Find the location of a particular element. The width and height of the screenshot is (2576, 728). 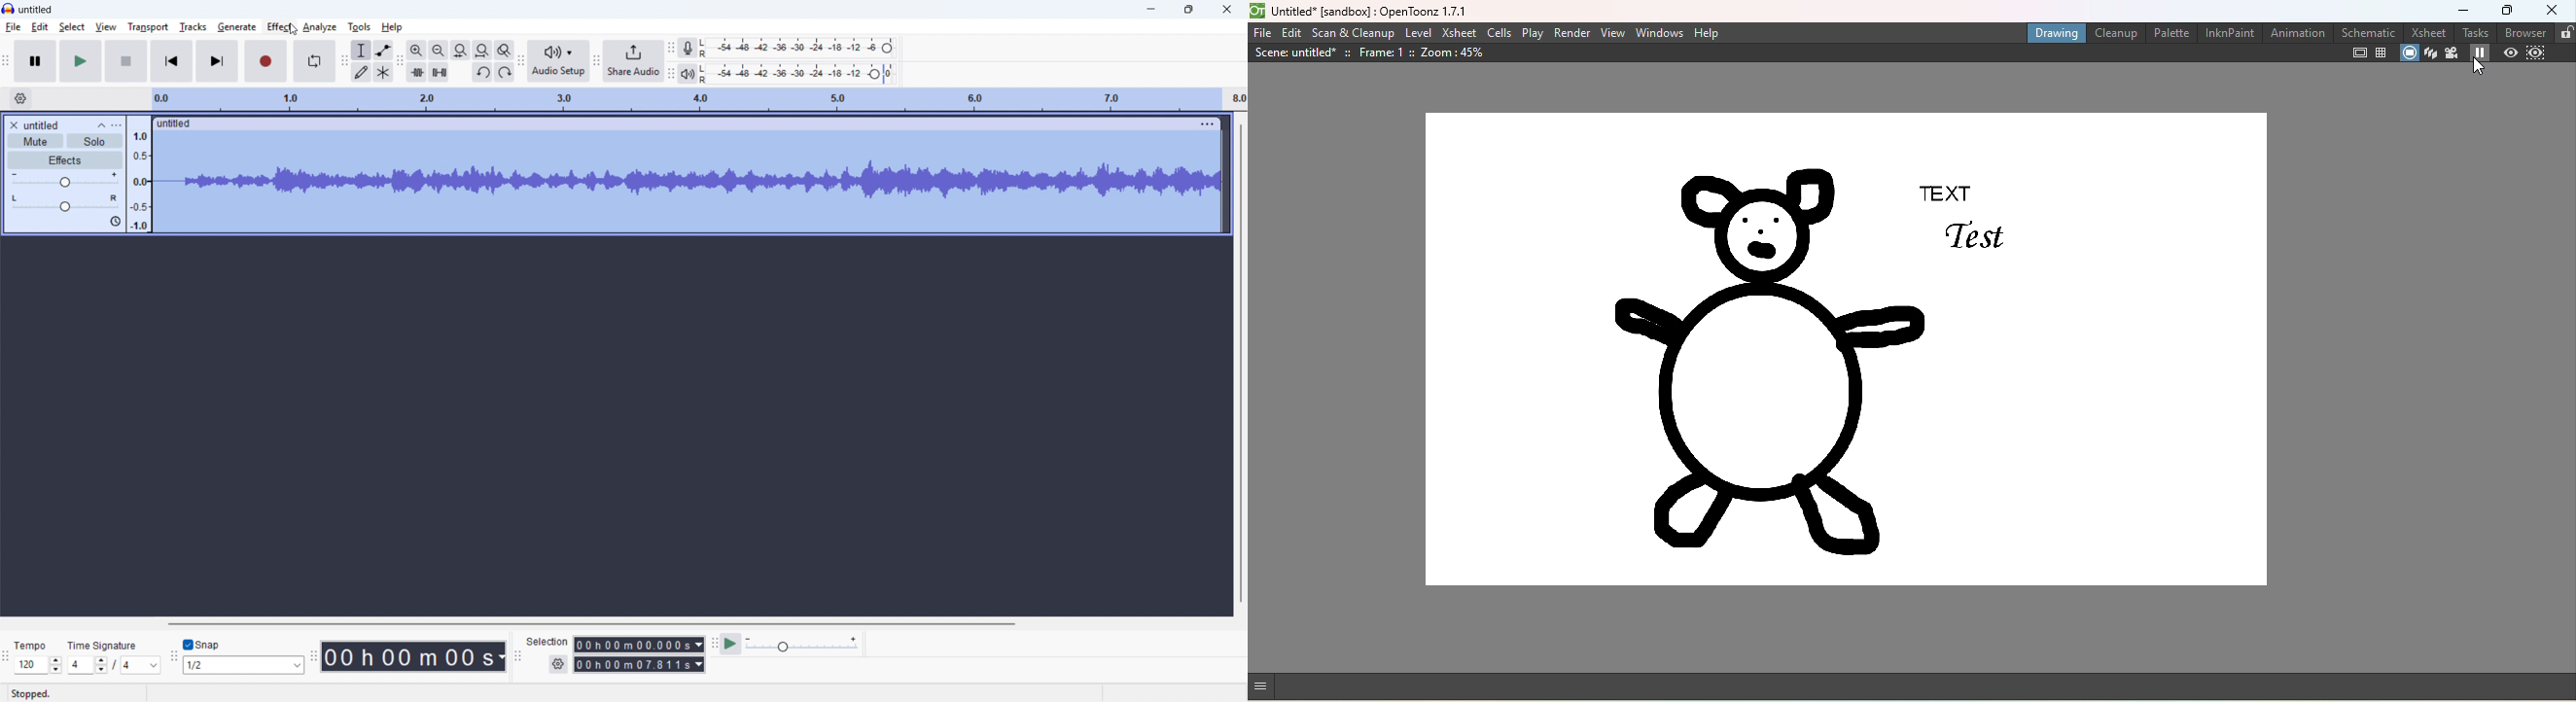

Selection settings  is located at coordinates (558, 665).